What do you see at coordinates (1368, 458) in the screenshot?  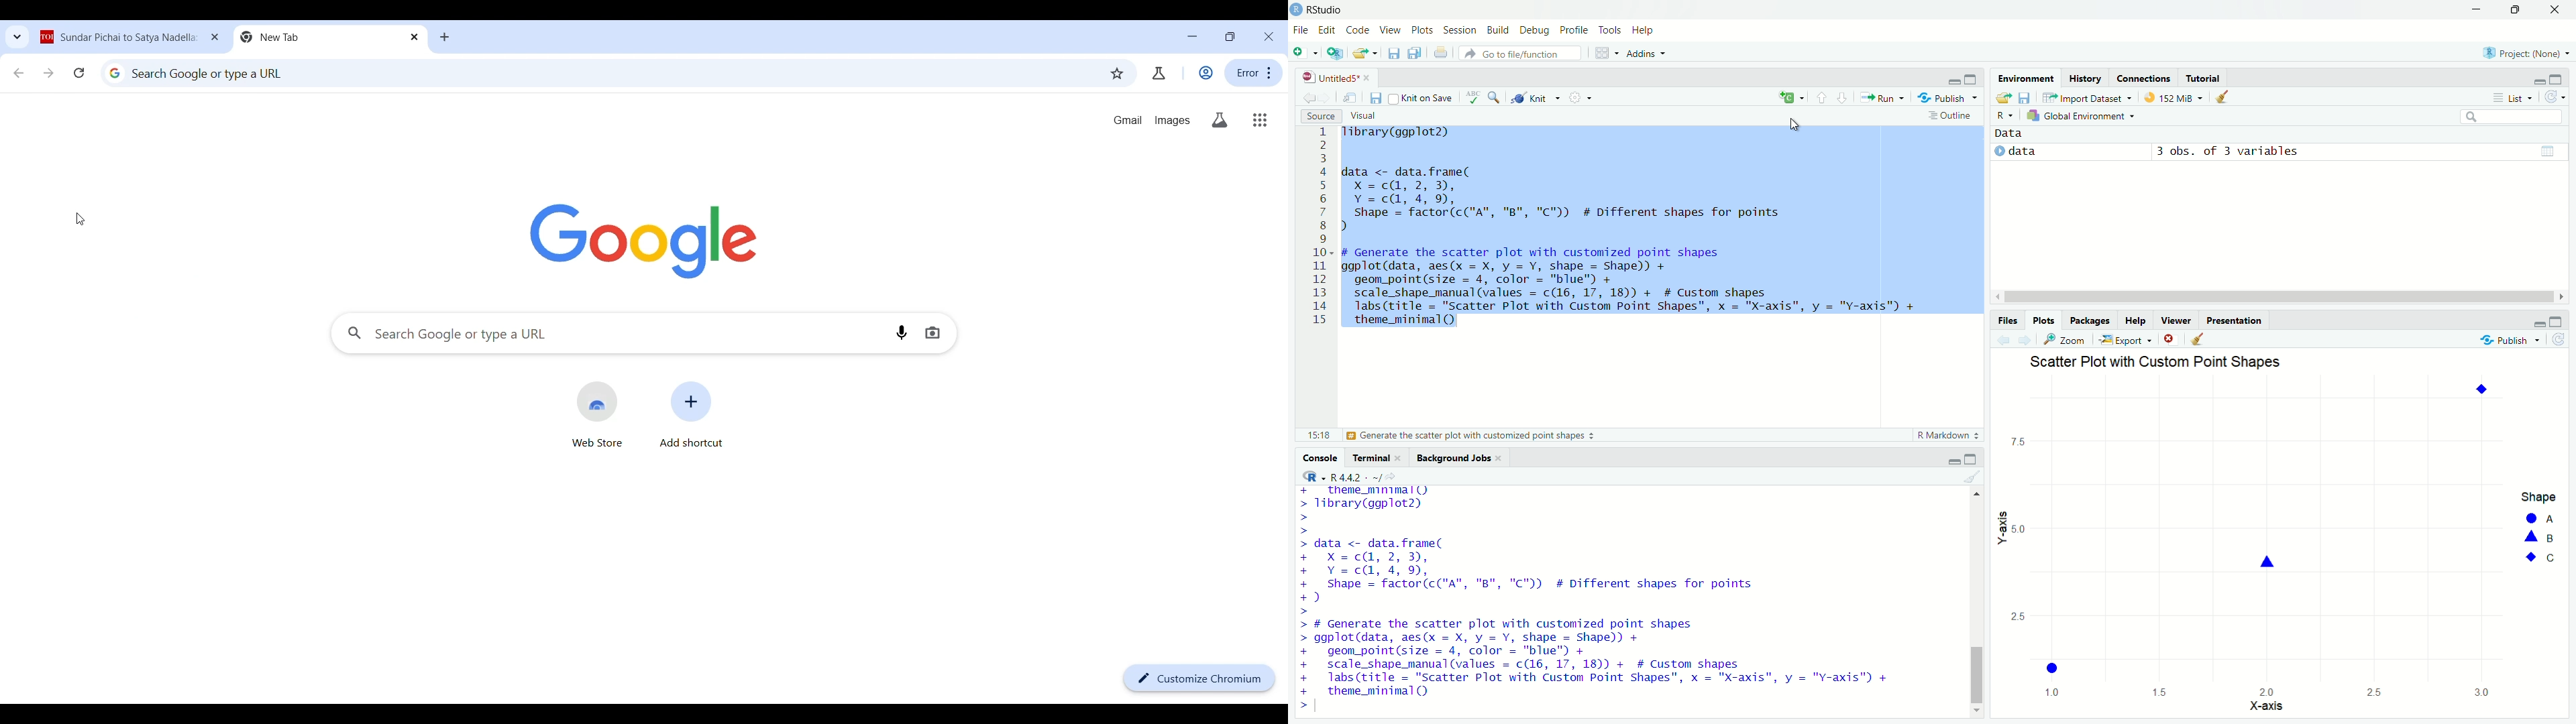 I see `Terminal` at bounding box center [1368, 458].